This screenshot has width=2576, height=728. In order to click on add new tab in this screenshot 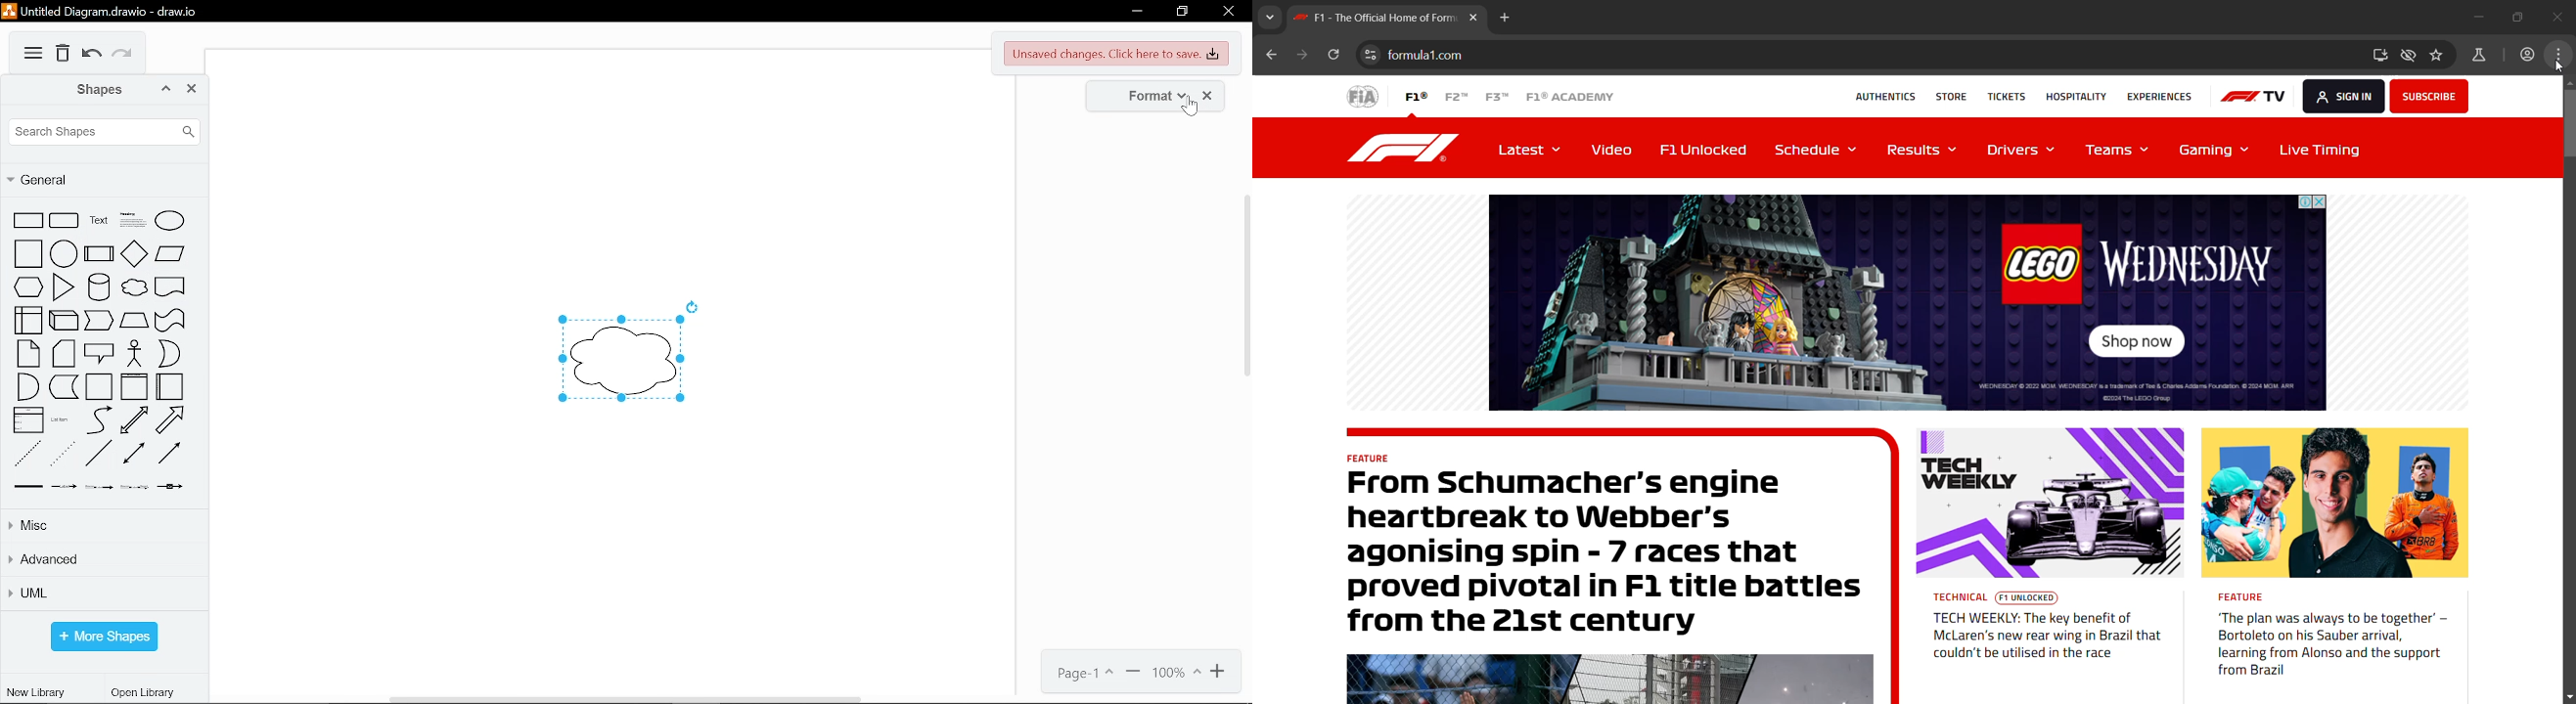, I will do `click(1506, 21)`.